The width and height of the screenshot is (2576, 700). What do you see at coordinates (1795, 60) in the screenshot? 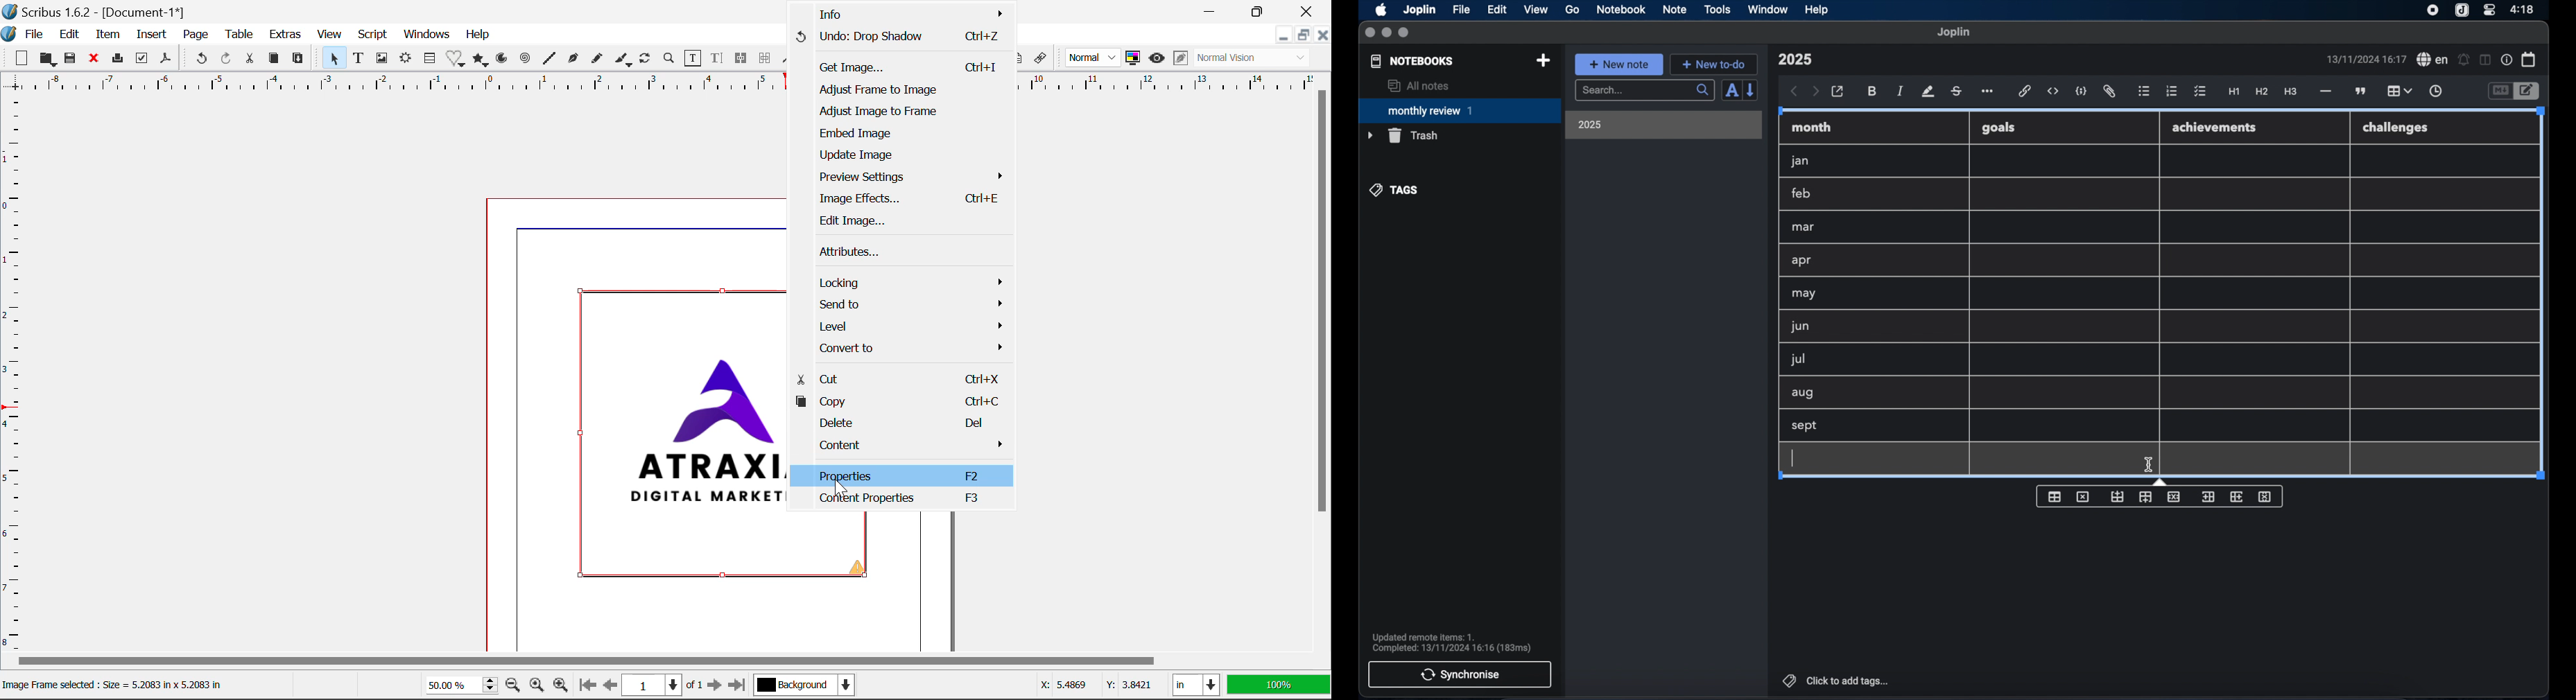
I see `note title` at bounding box center [1795, 60].